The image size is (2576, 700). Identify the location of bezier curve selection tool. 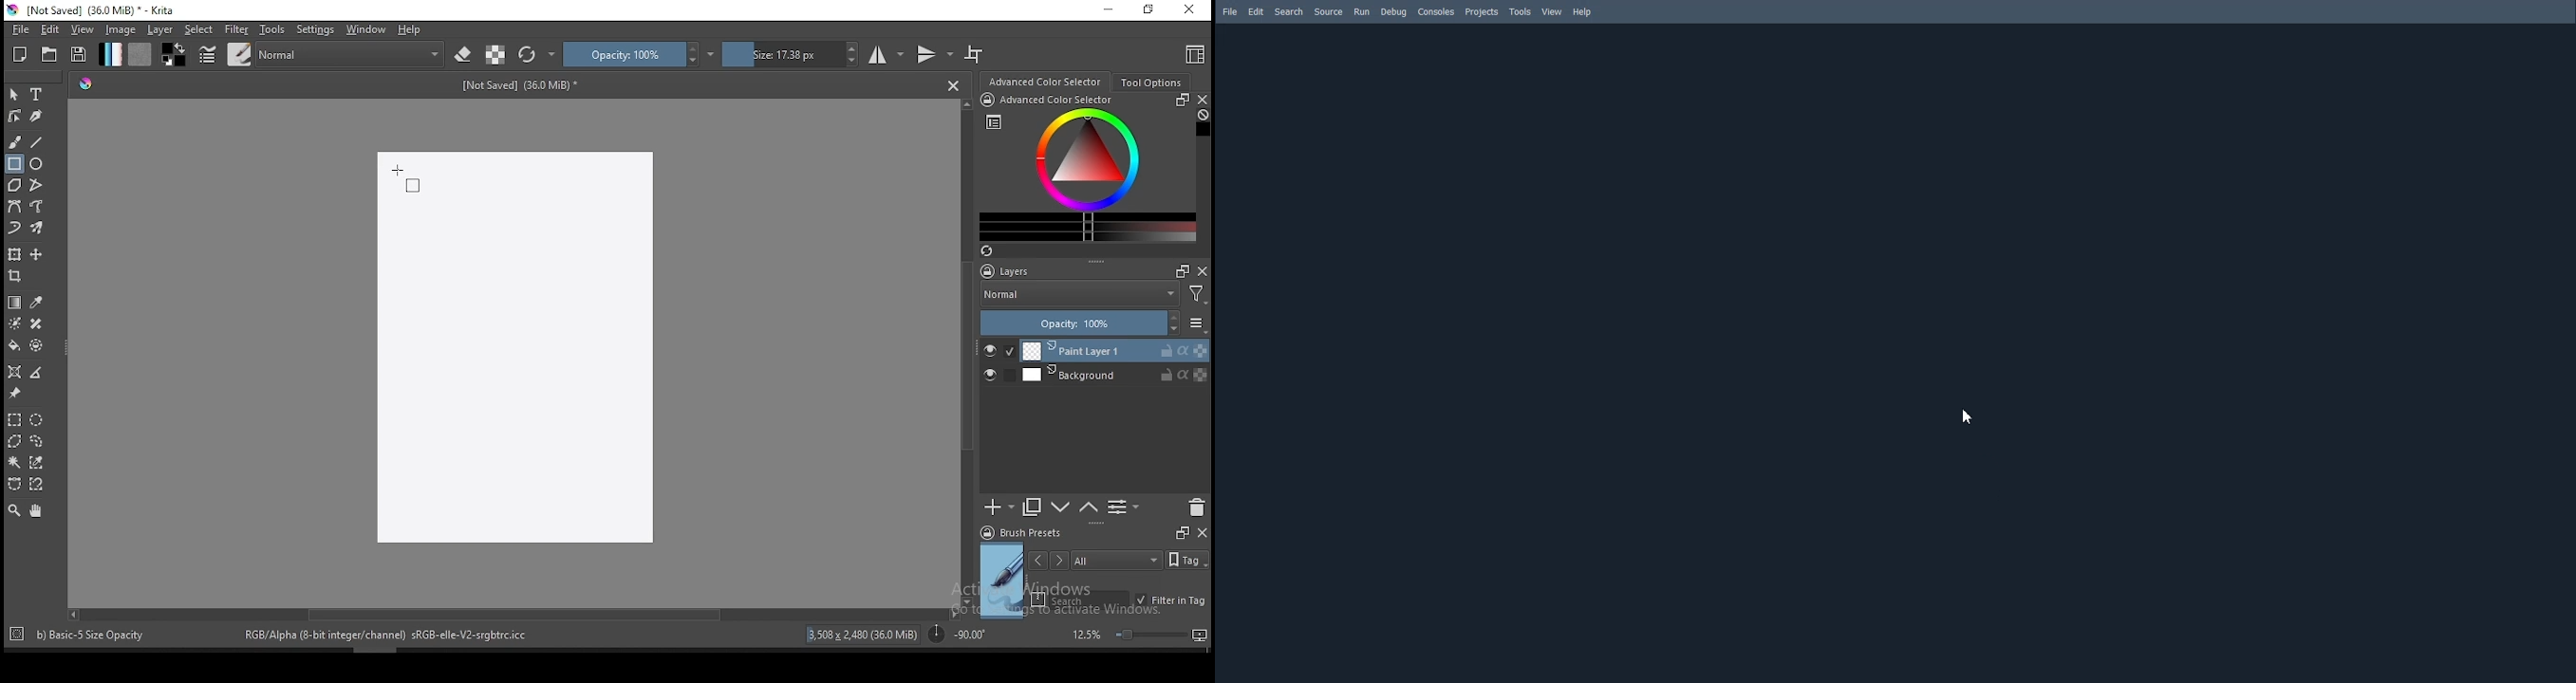
(14, 485).